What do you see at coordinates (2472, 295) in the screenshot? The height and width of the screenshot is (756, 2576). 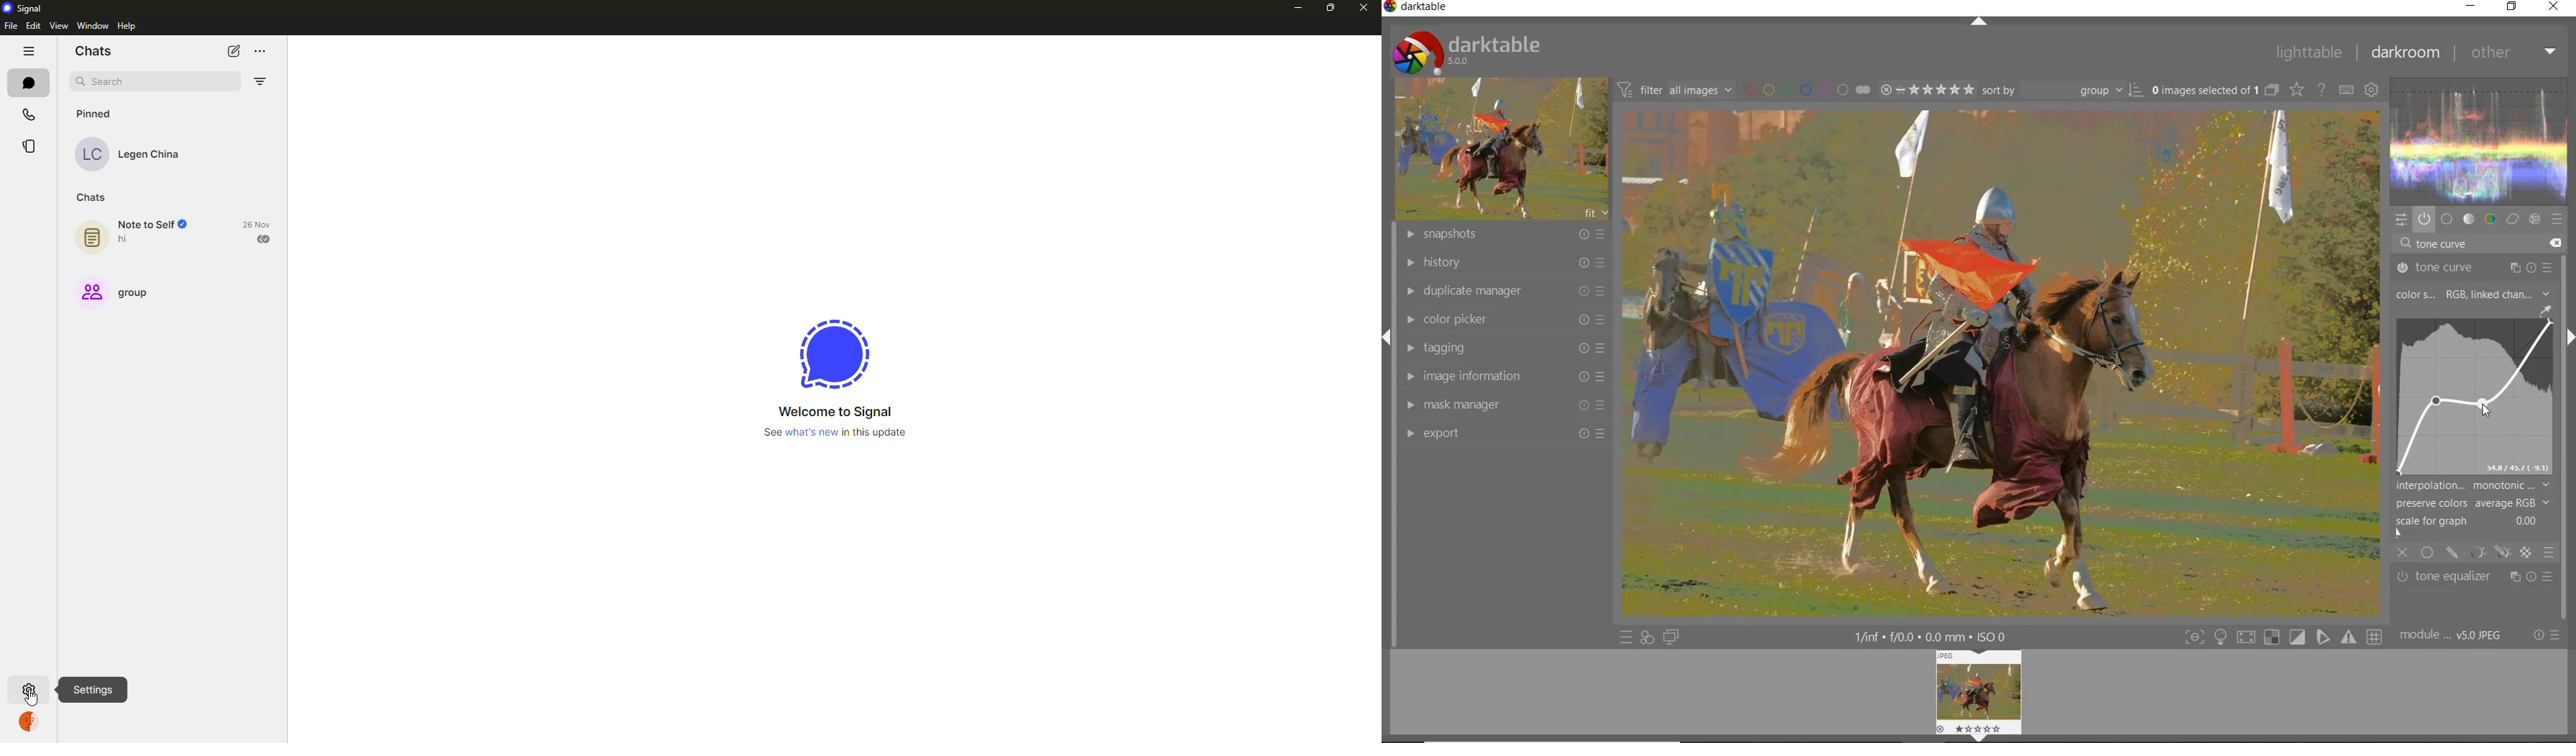 I see `color space` at bounding box center [2472, 295].